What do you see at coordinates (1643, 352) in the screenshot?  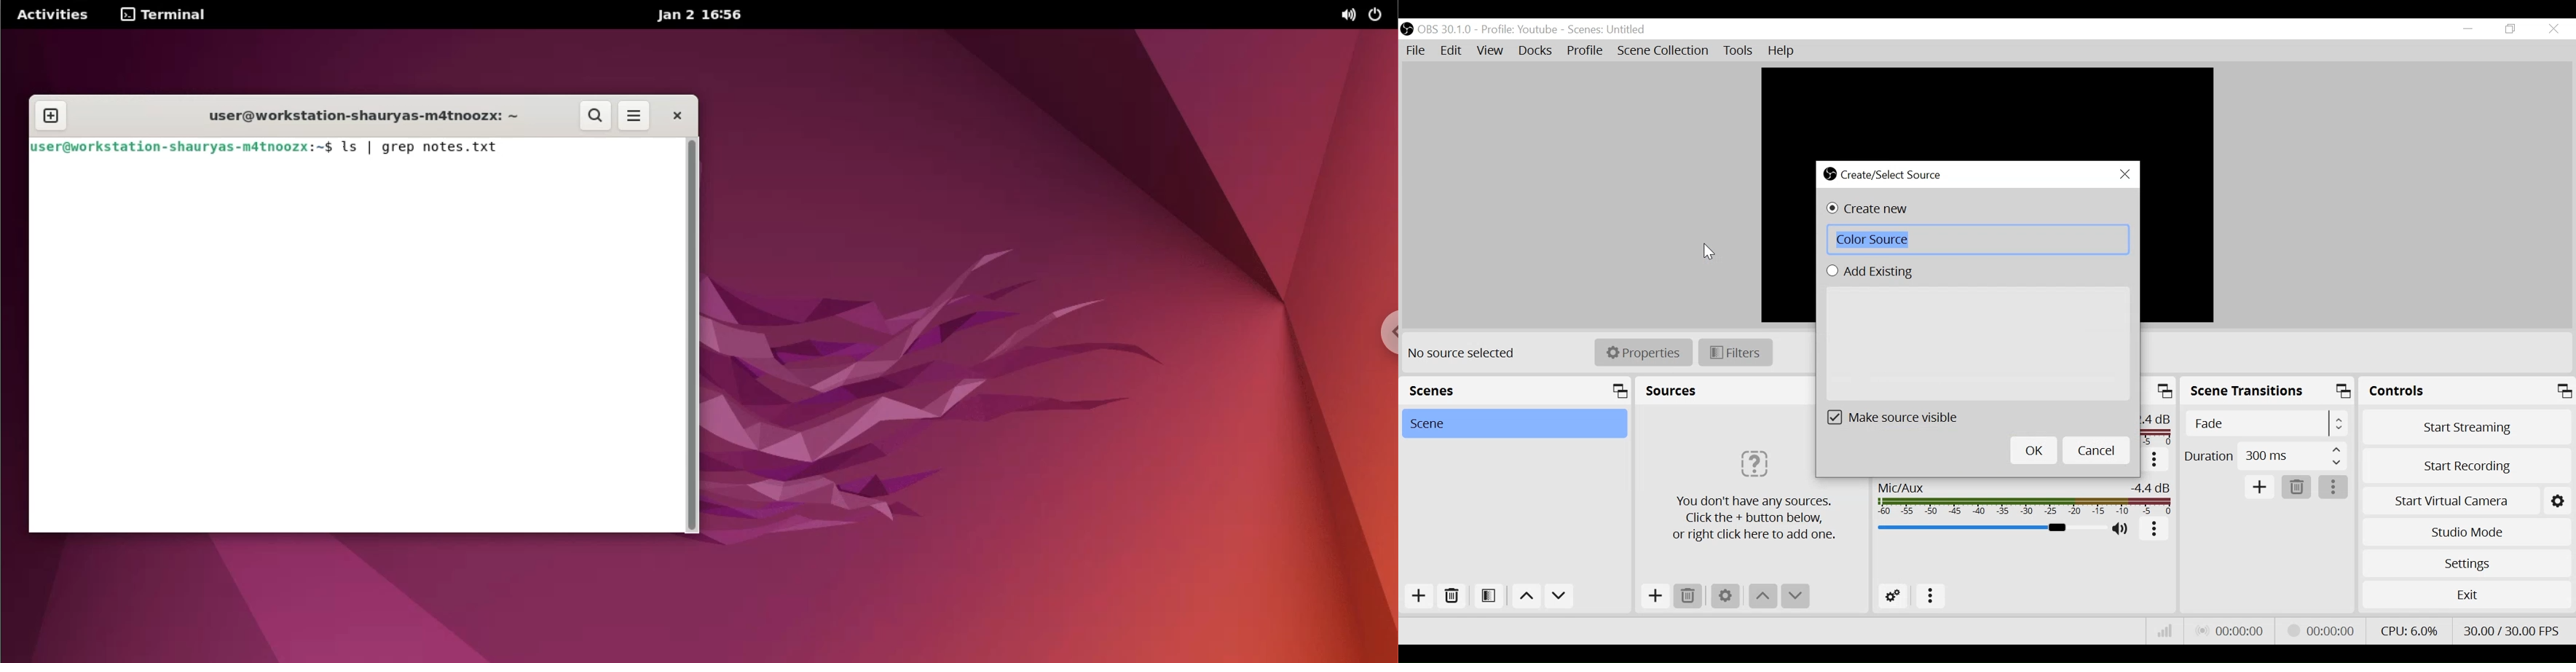 I see `Properties` at bounding box center [1643, 352].